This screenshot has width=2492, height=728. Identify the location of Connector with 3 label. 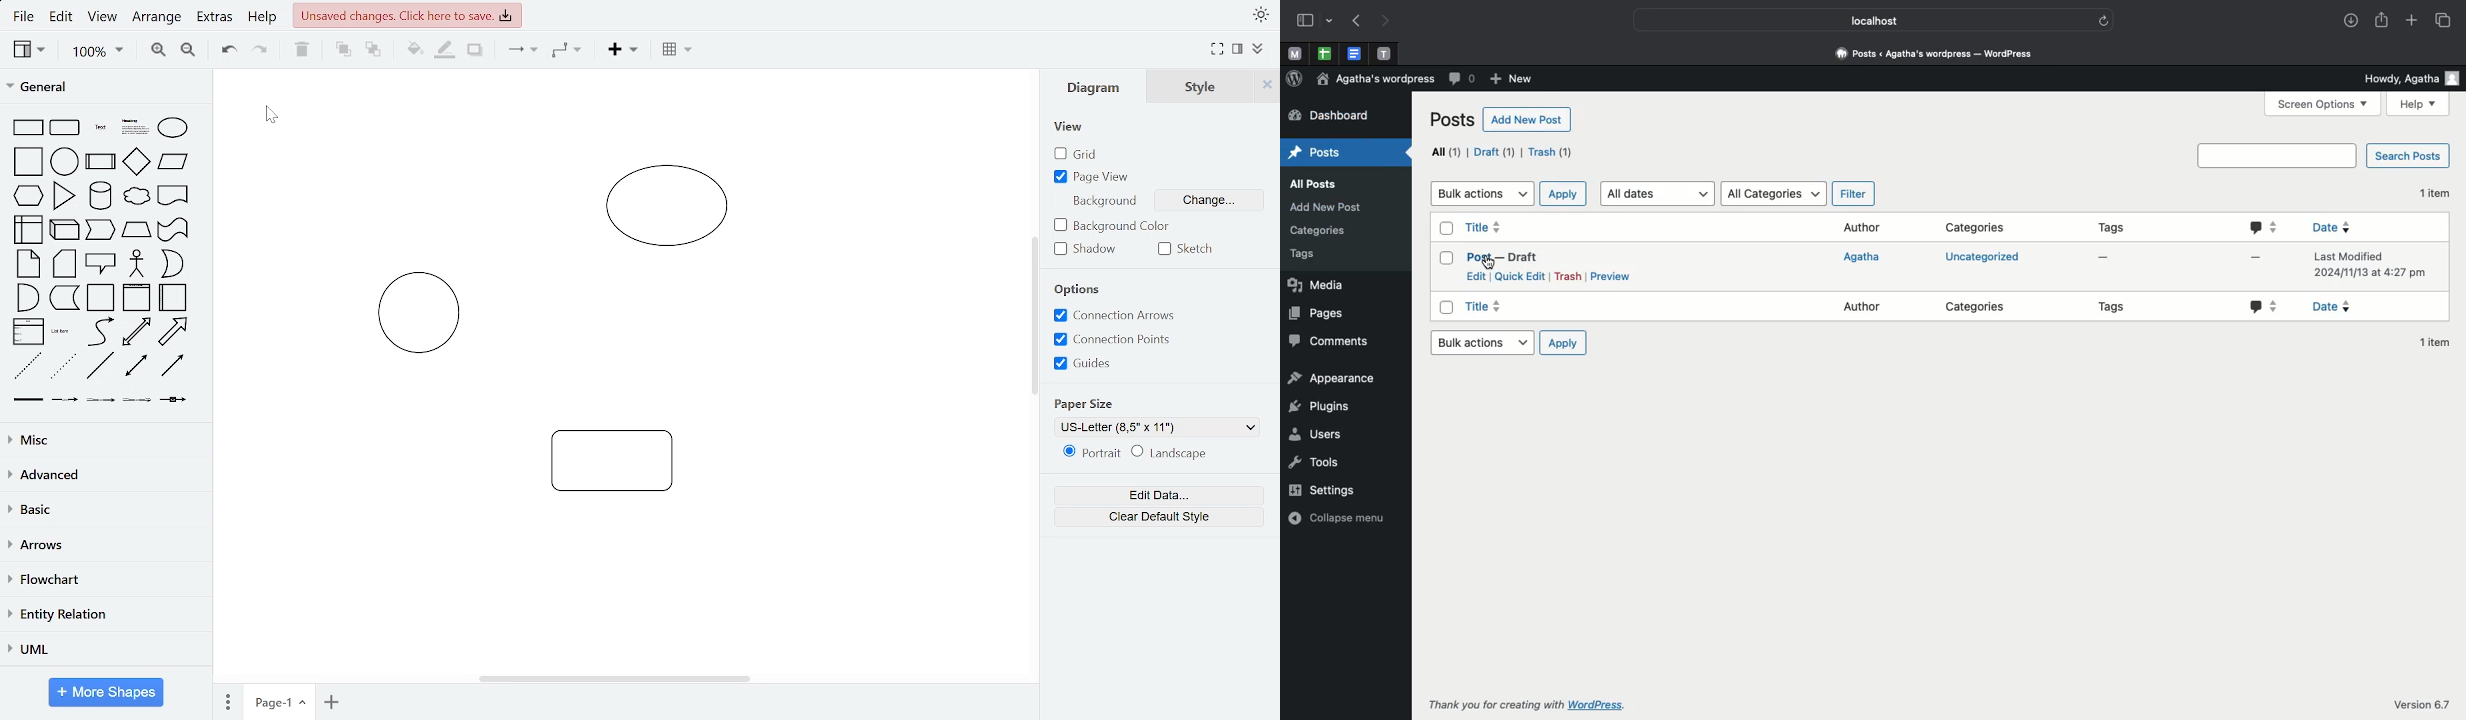
(136, 404).